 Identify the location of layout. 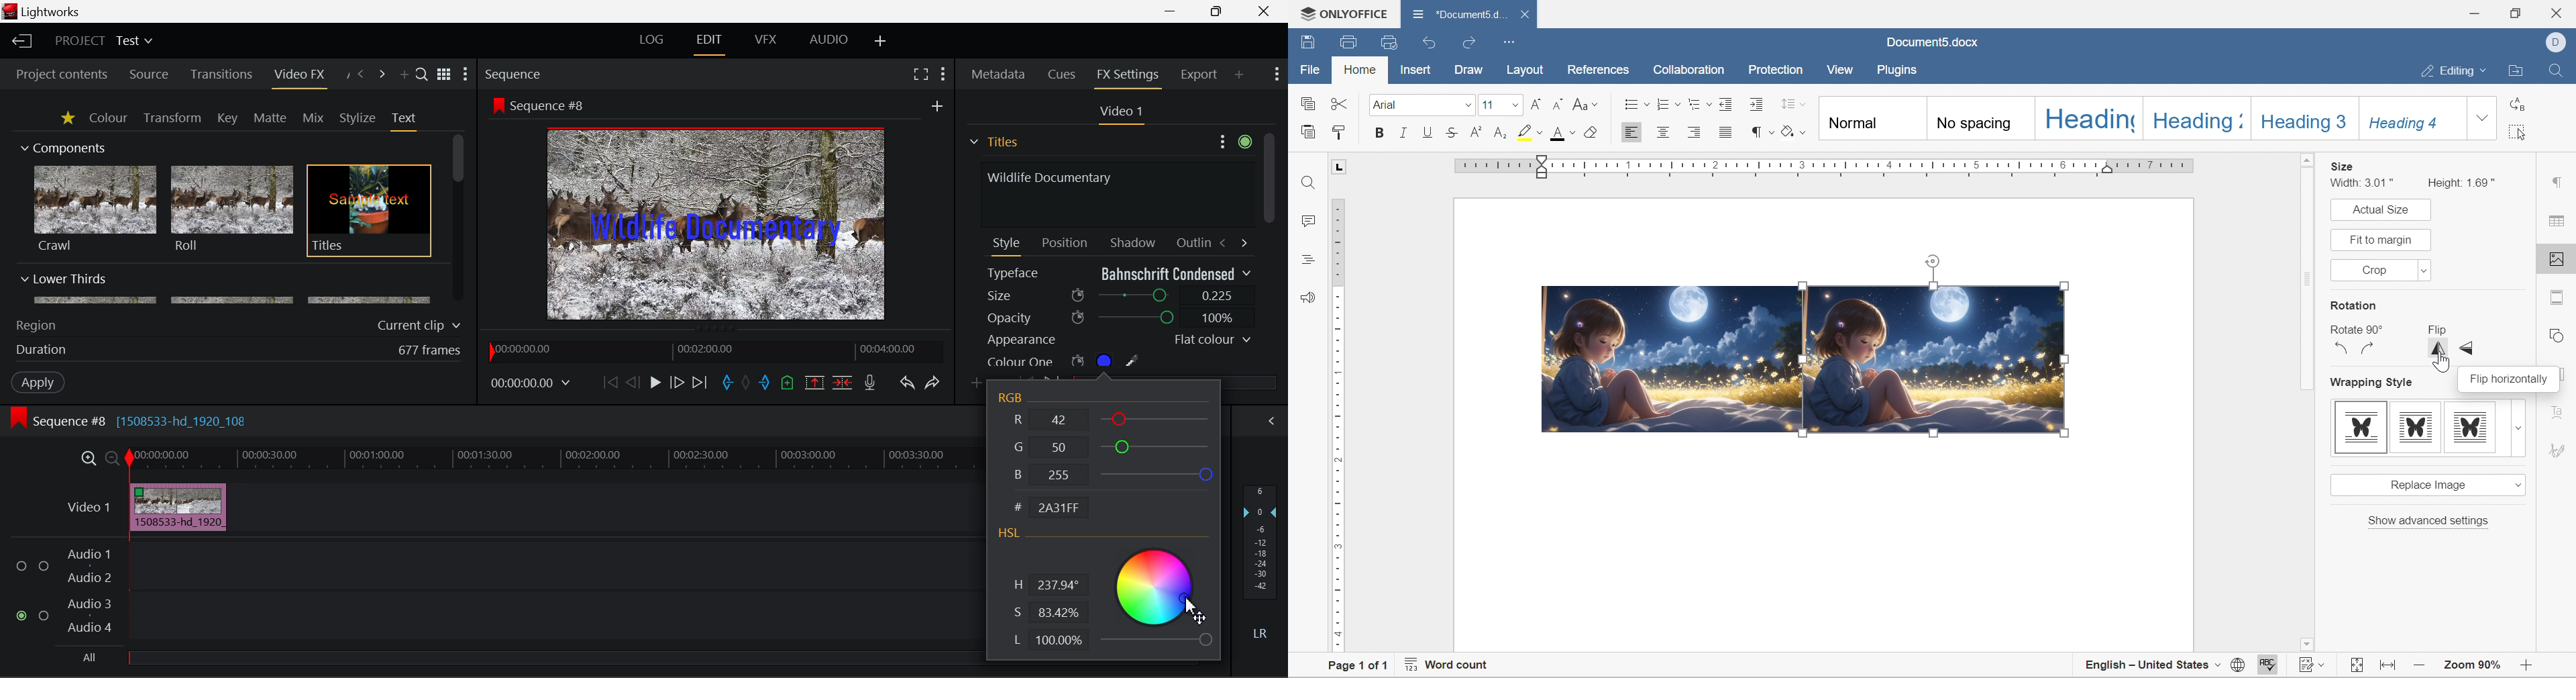
(1525, 70).